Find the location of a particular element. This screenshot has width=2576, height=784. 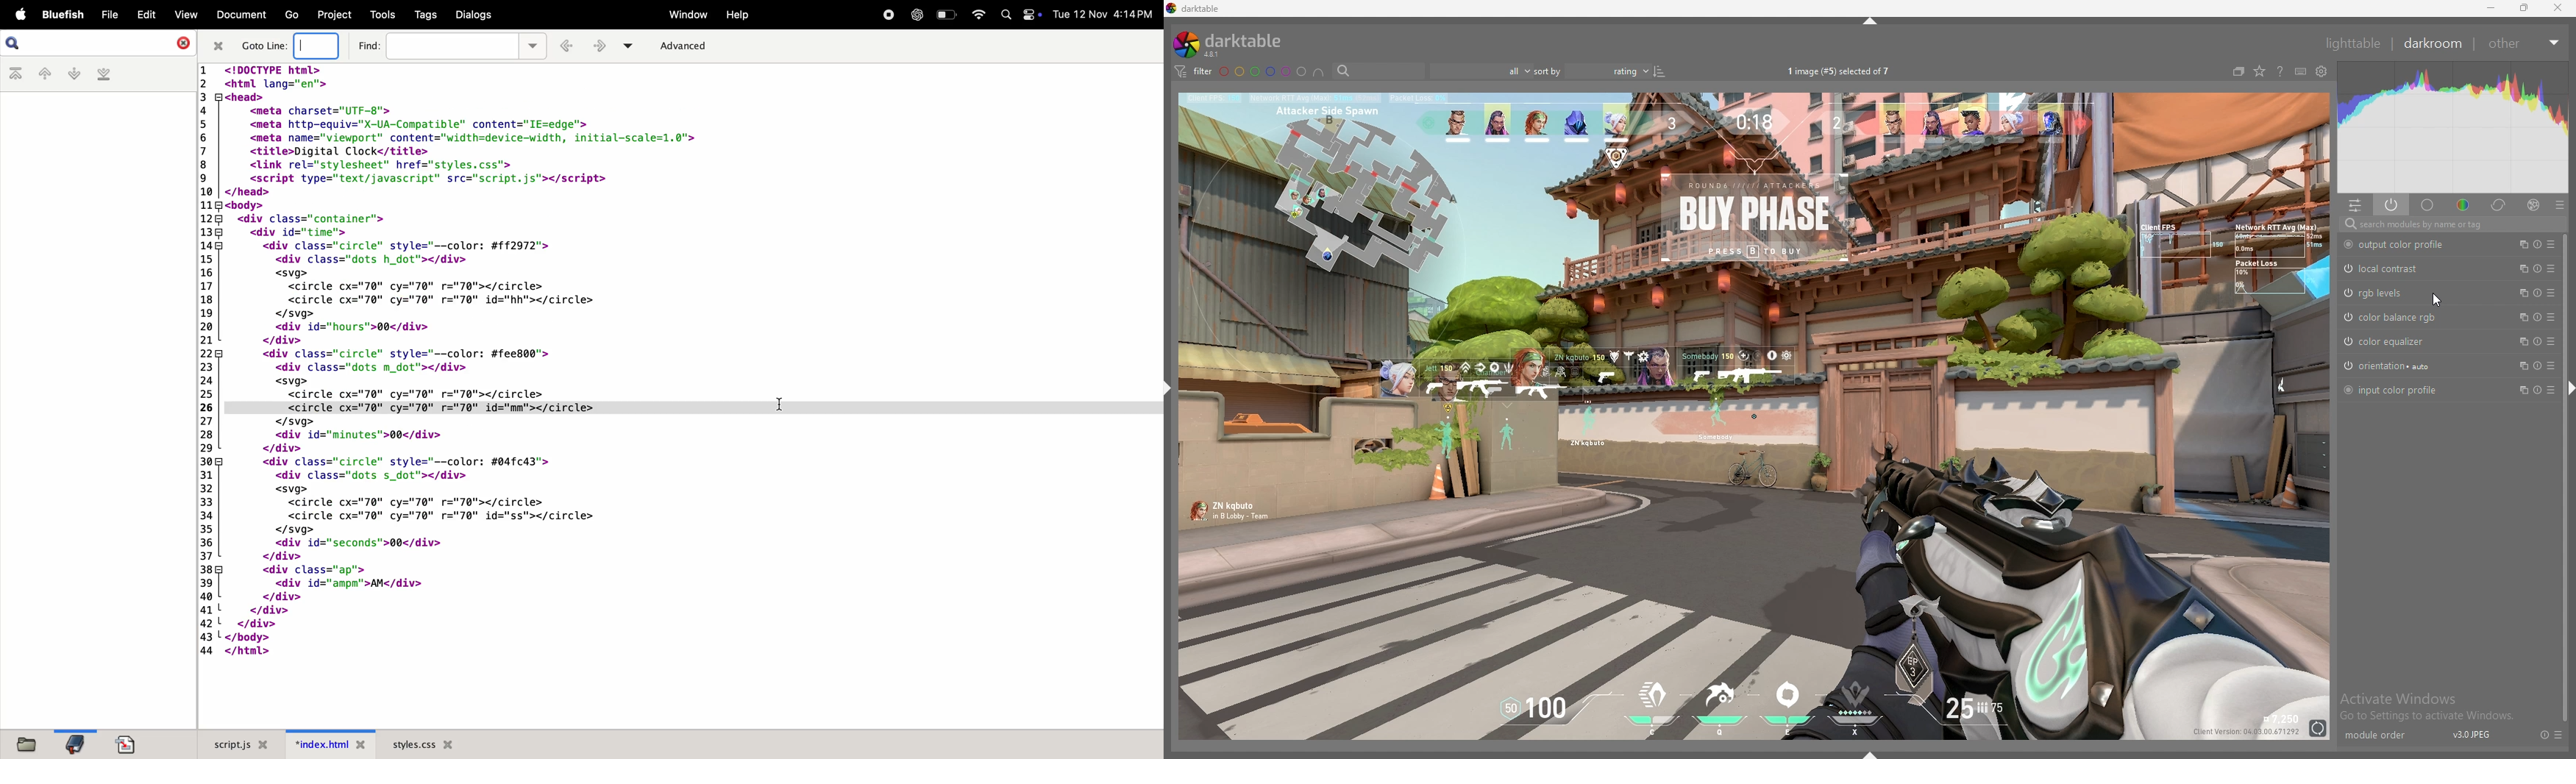

base is located at coordinates (2428, 205).